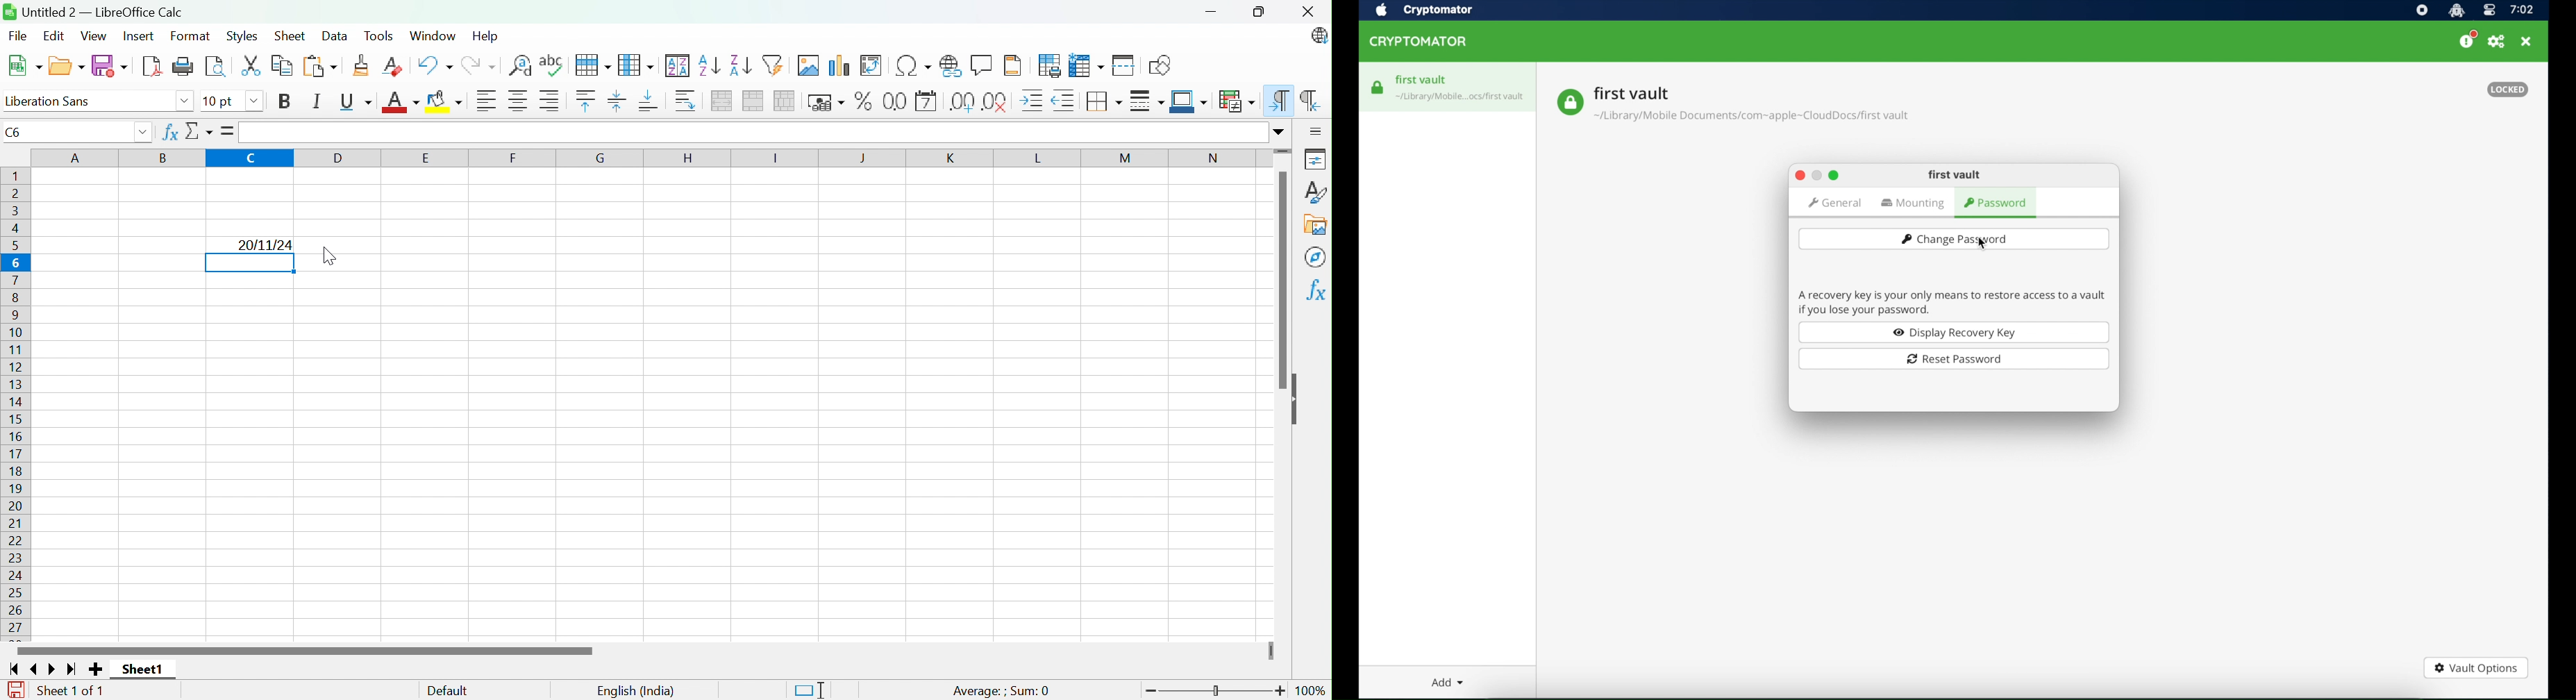 The width and height of the screenshot is (2576, 700). What do you see at coordinates (449, 691) in the screenshot?
I see `Default` at bounding box center [449, 691].